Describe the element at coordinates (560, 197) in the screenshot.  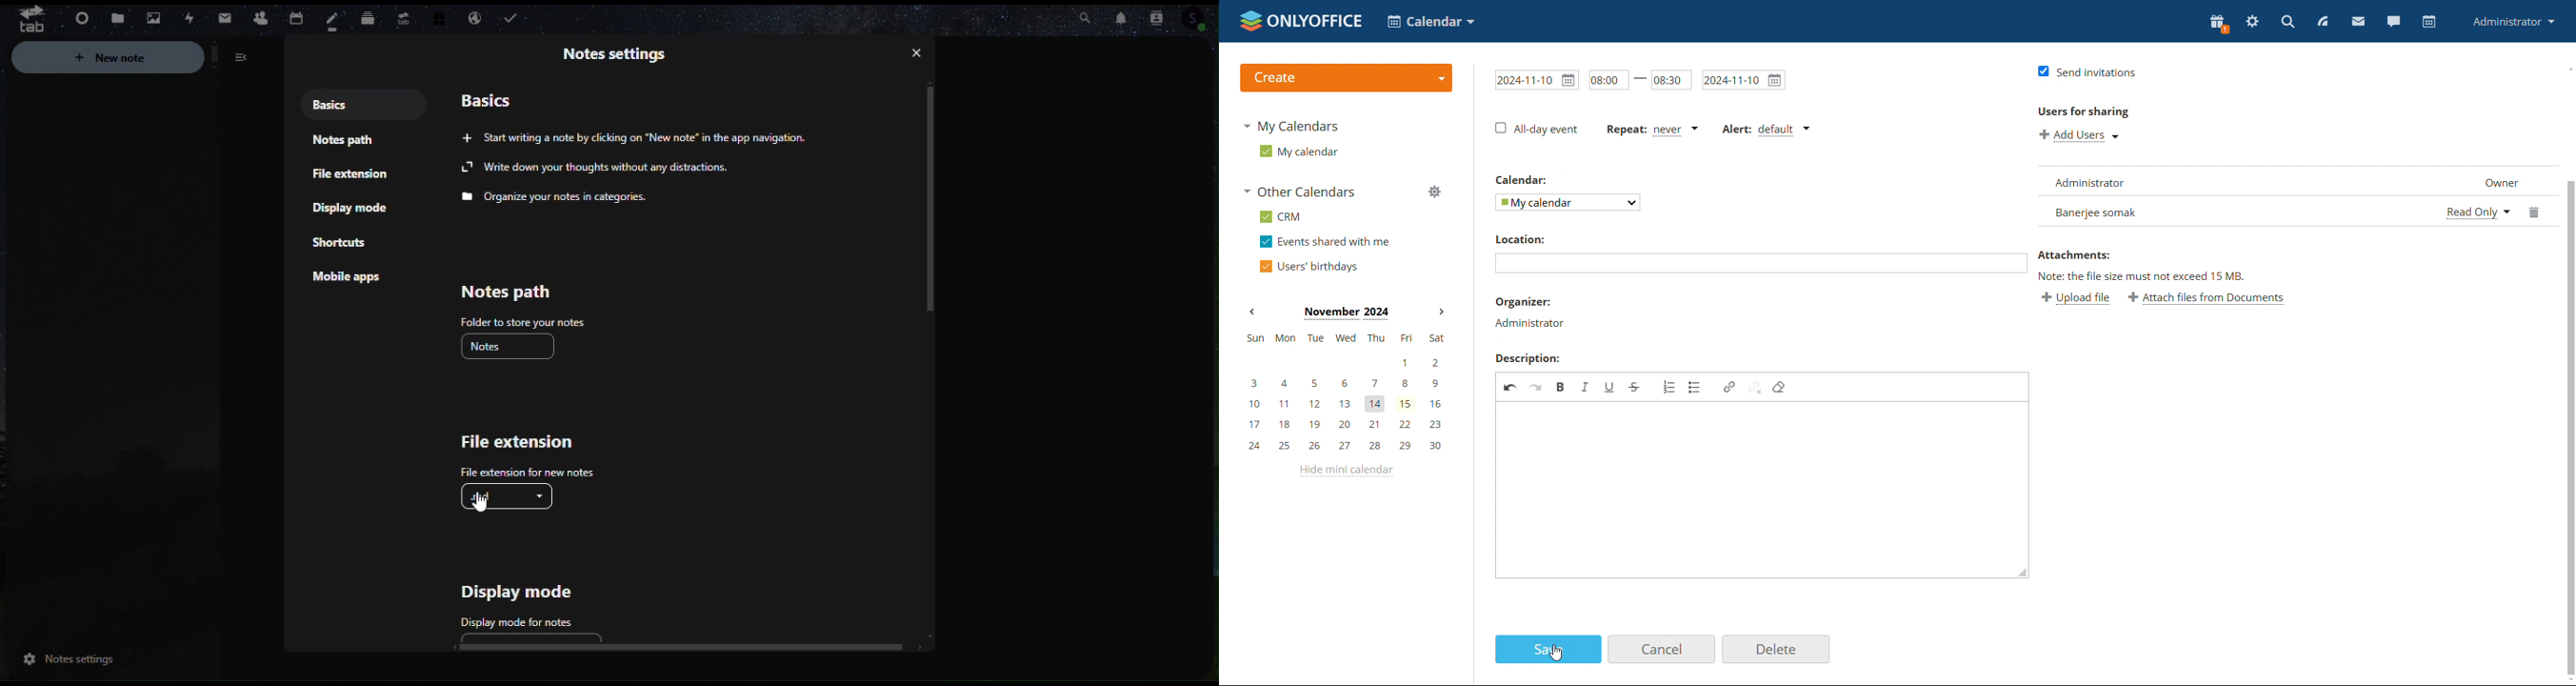
I see `organize your noes in categories` at that location.